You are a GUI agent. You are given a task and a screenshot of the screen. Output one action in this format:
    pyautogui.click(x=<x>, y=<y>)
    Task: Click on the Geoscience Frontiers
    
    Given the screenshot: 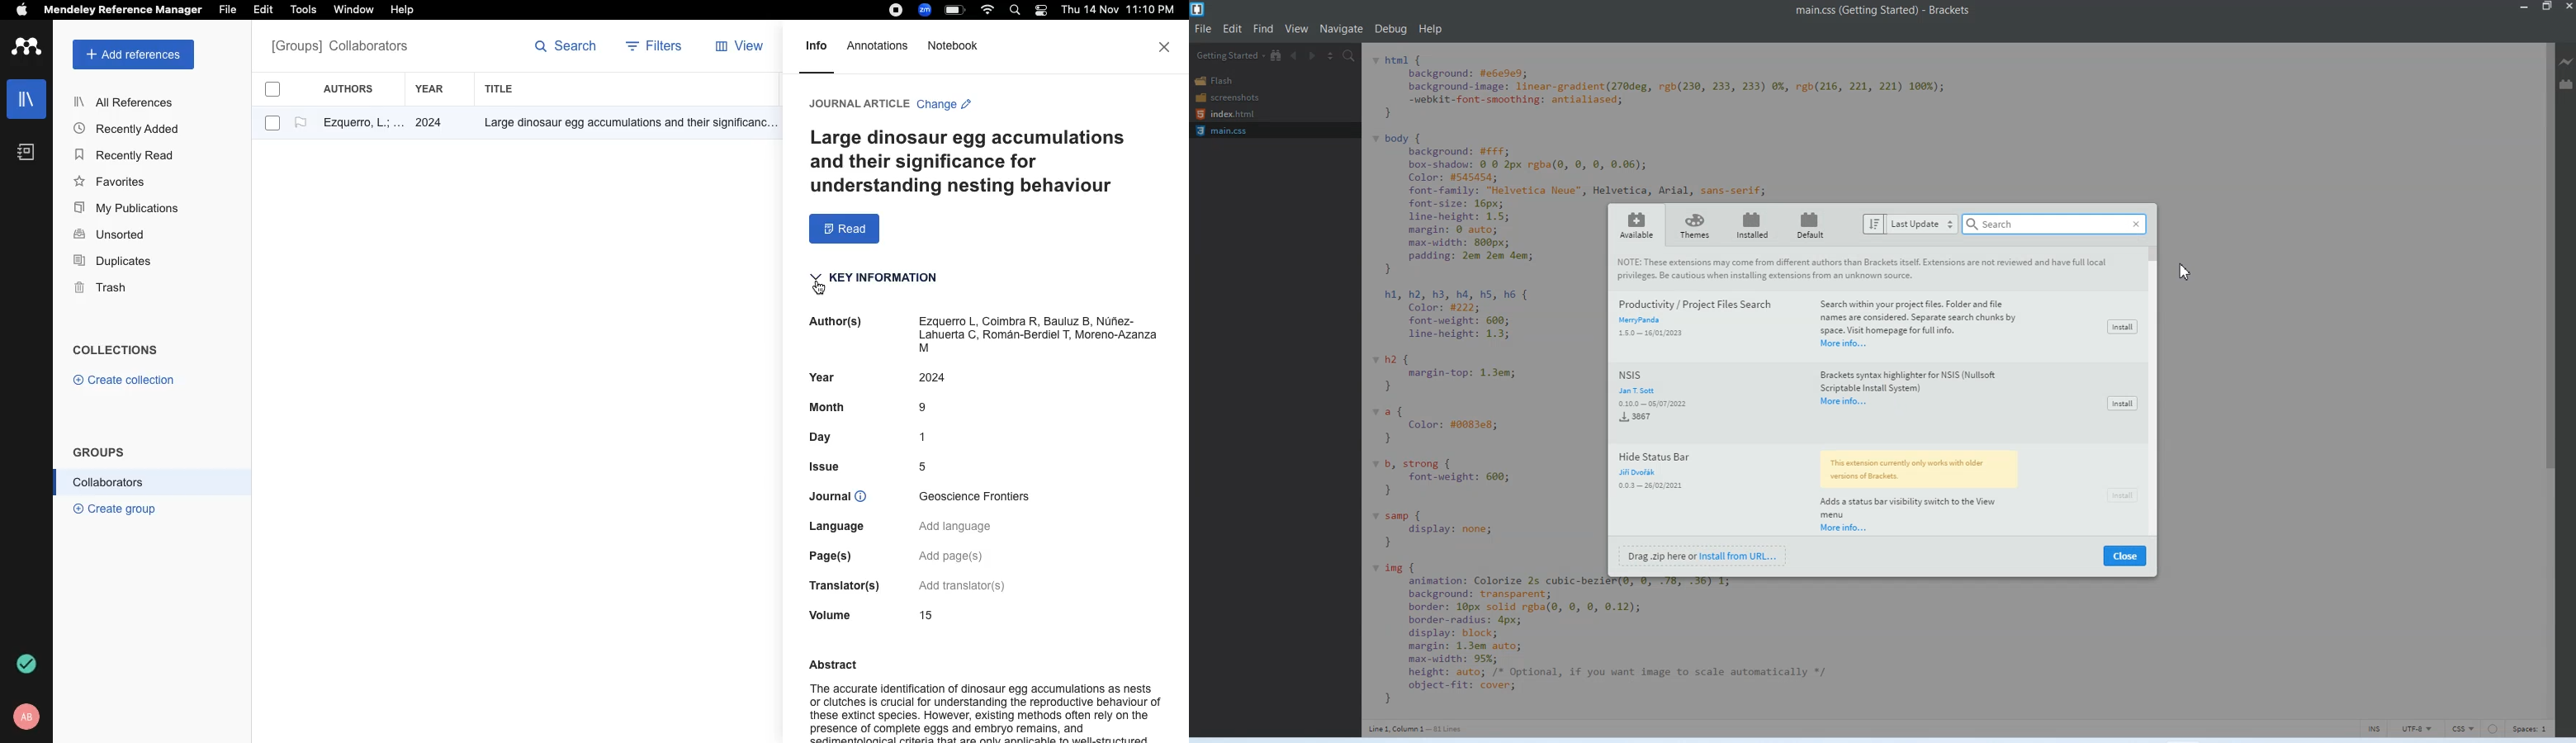 What is the action you would take?
    pyautogui.click(x=981, y=497)
    